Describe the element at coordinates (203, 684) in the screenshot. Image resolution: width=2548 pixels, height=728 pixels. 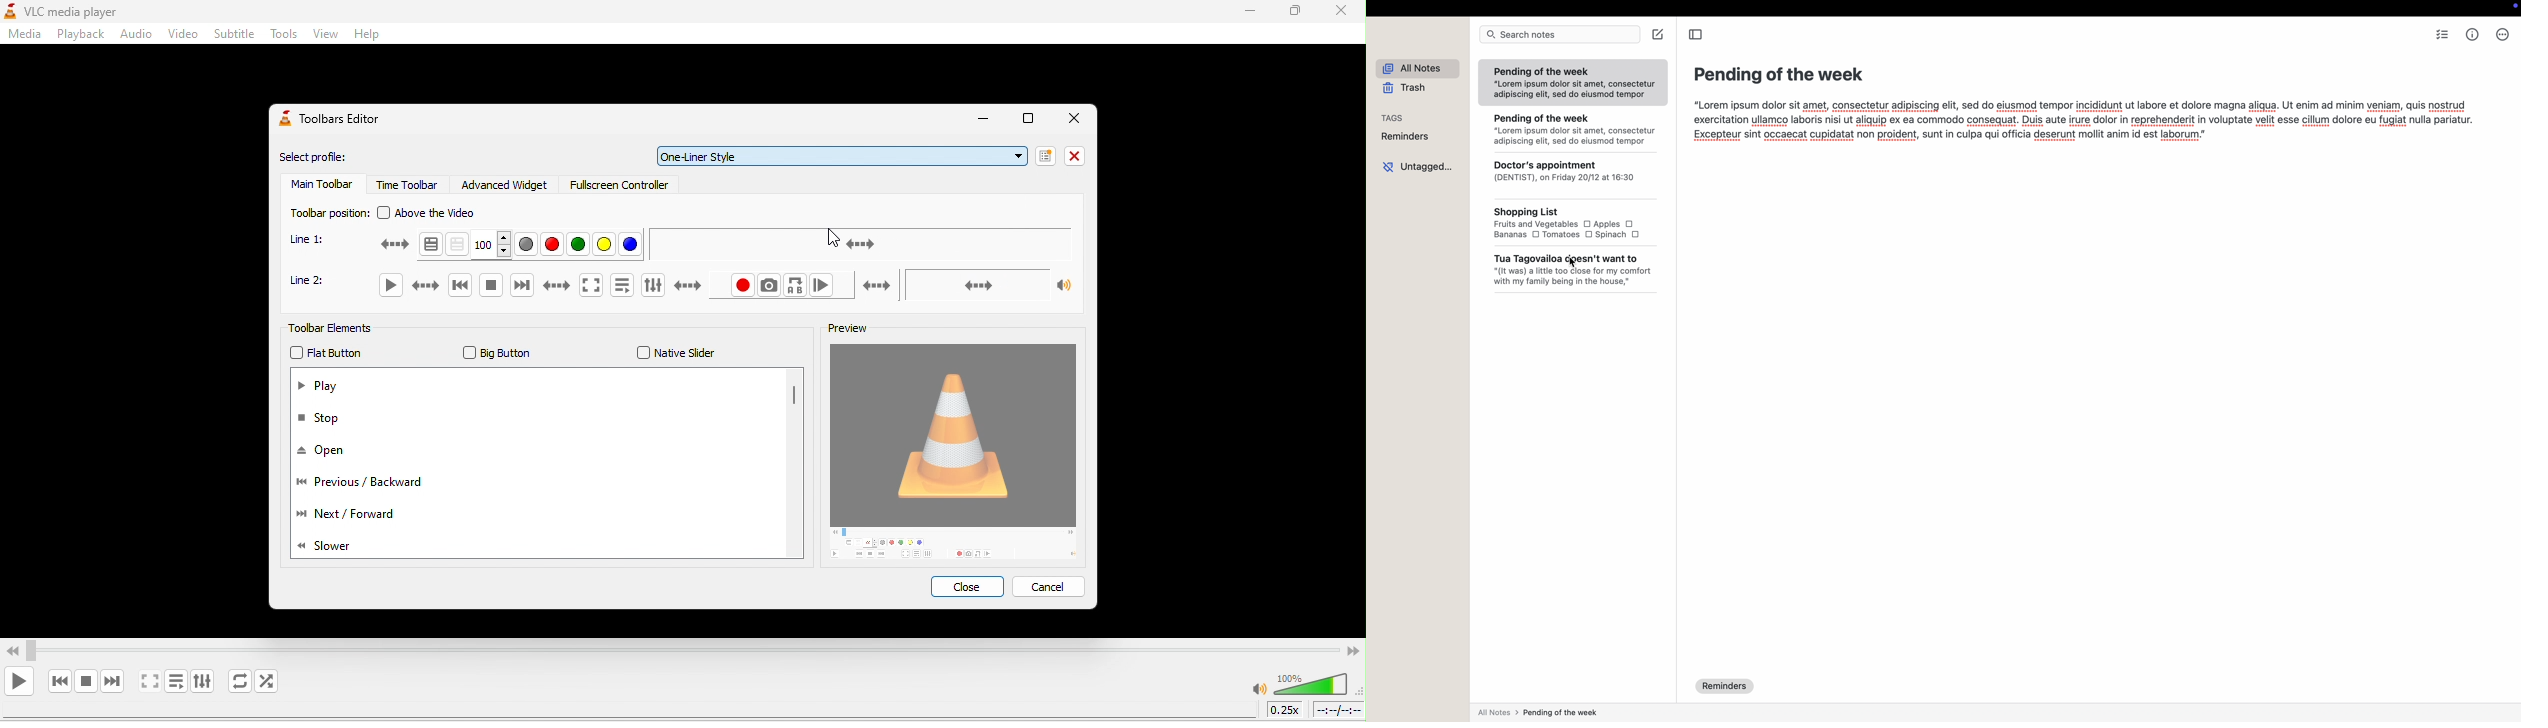
I see `show extended settings` at that location.